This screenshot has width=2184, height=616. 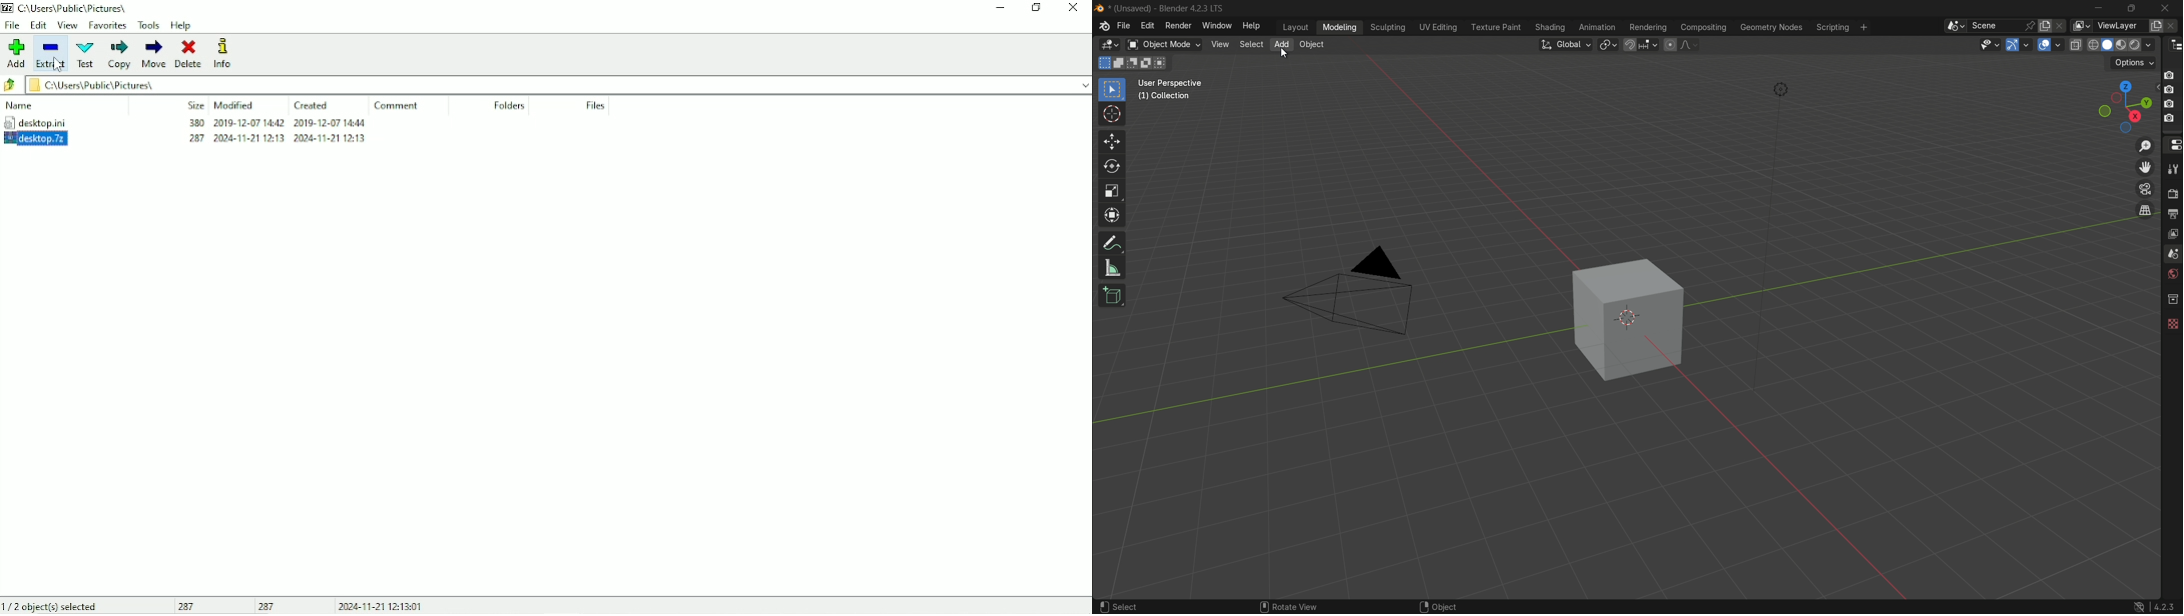 I want to click on show overlays, so click(x=2060, y=45).